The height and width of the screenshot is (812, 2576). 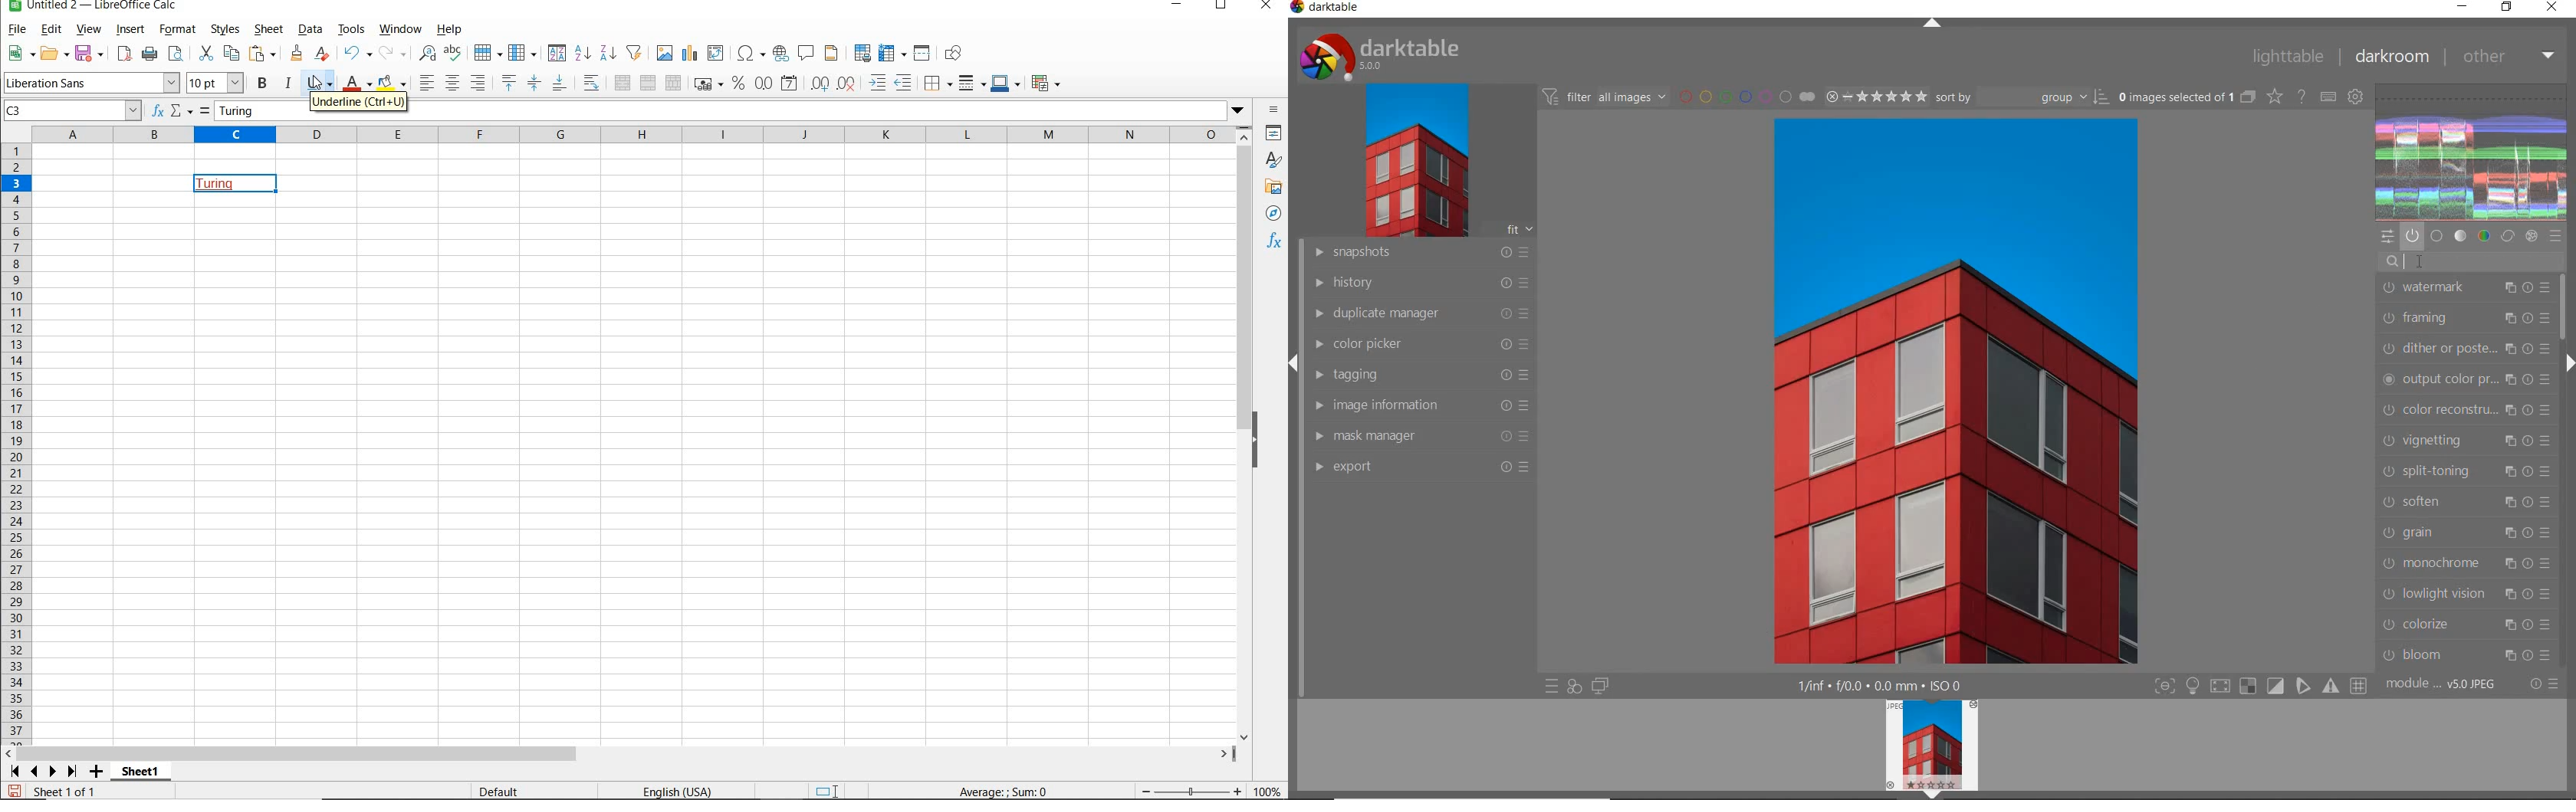 I want to click on GALLERY, so click(x=1275, y=188).